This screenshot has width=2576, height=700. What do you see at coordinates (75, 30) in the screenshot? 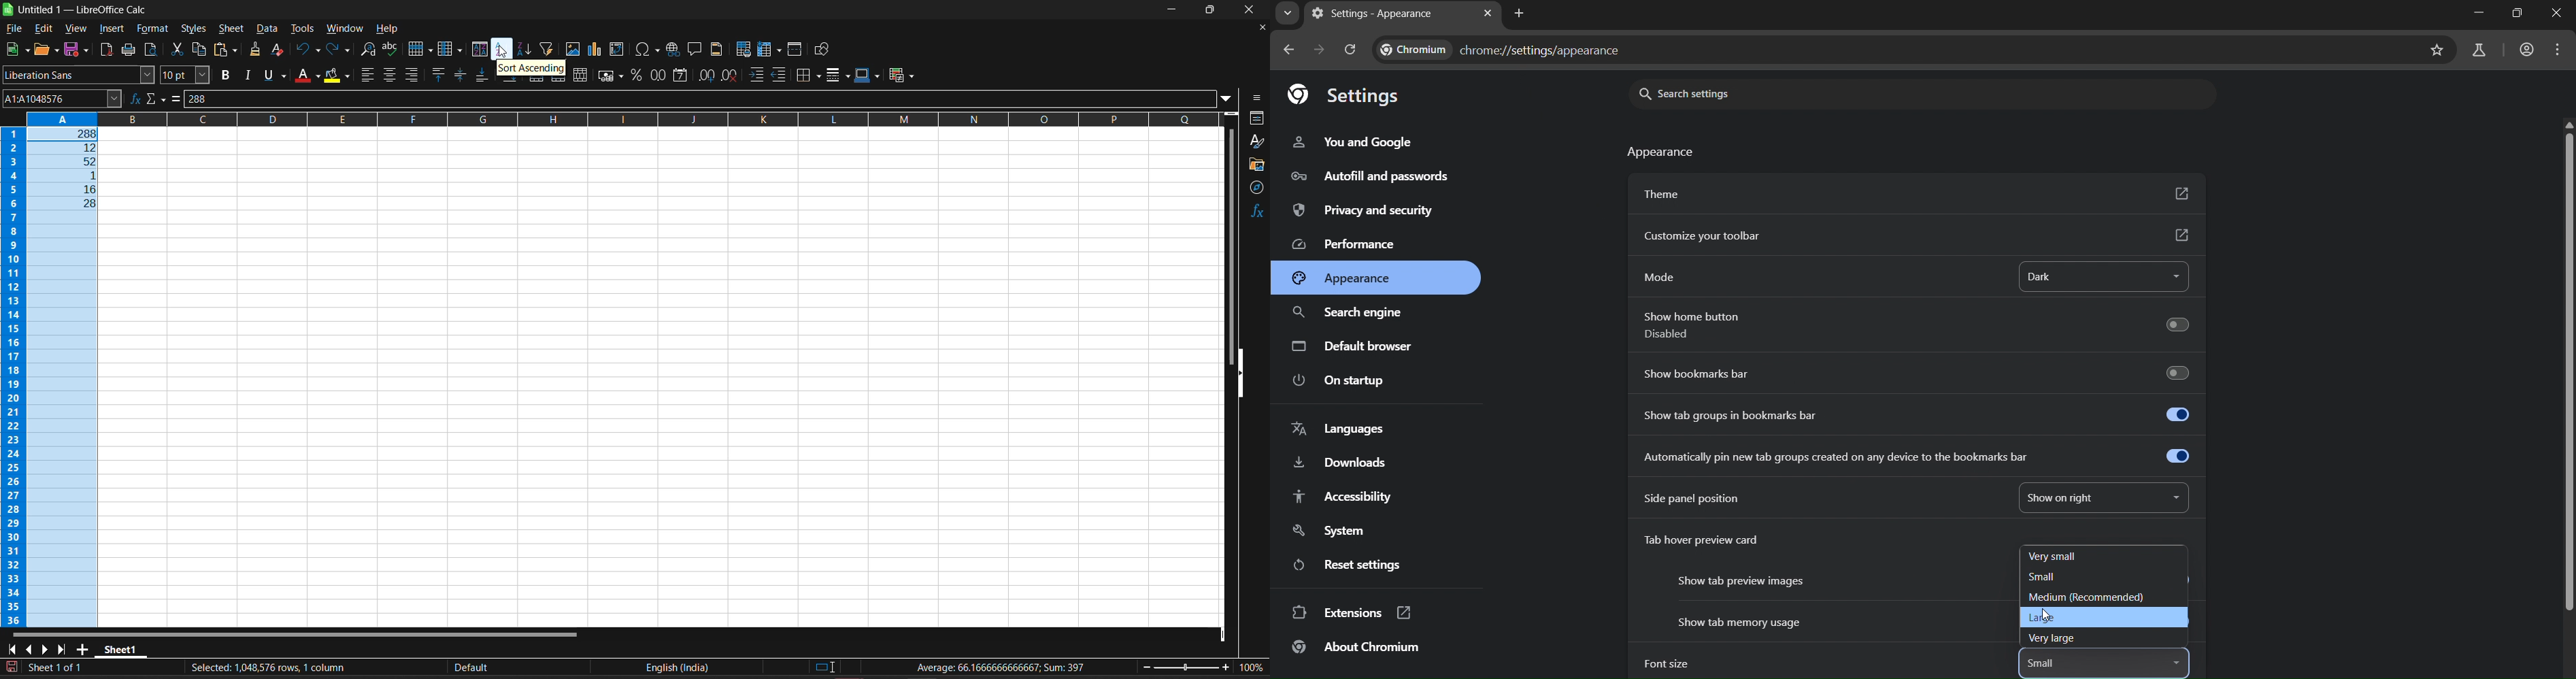
I see `view` at bounding box center [75, 30].